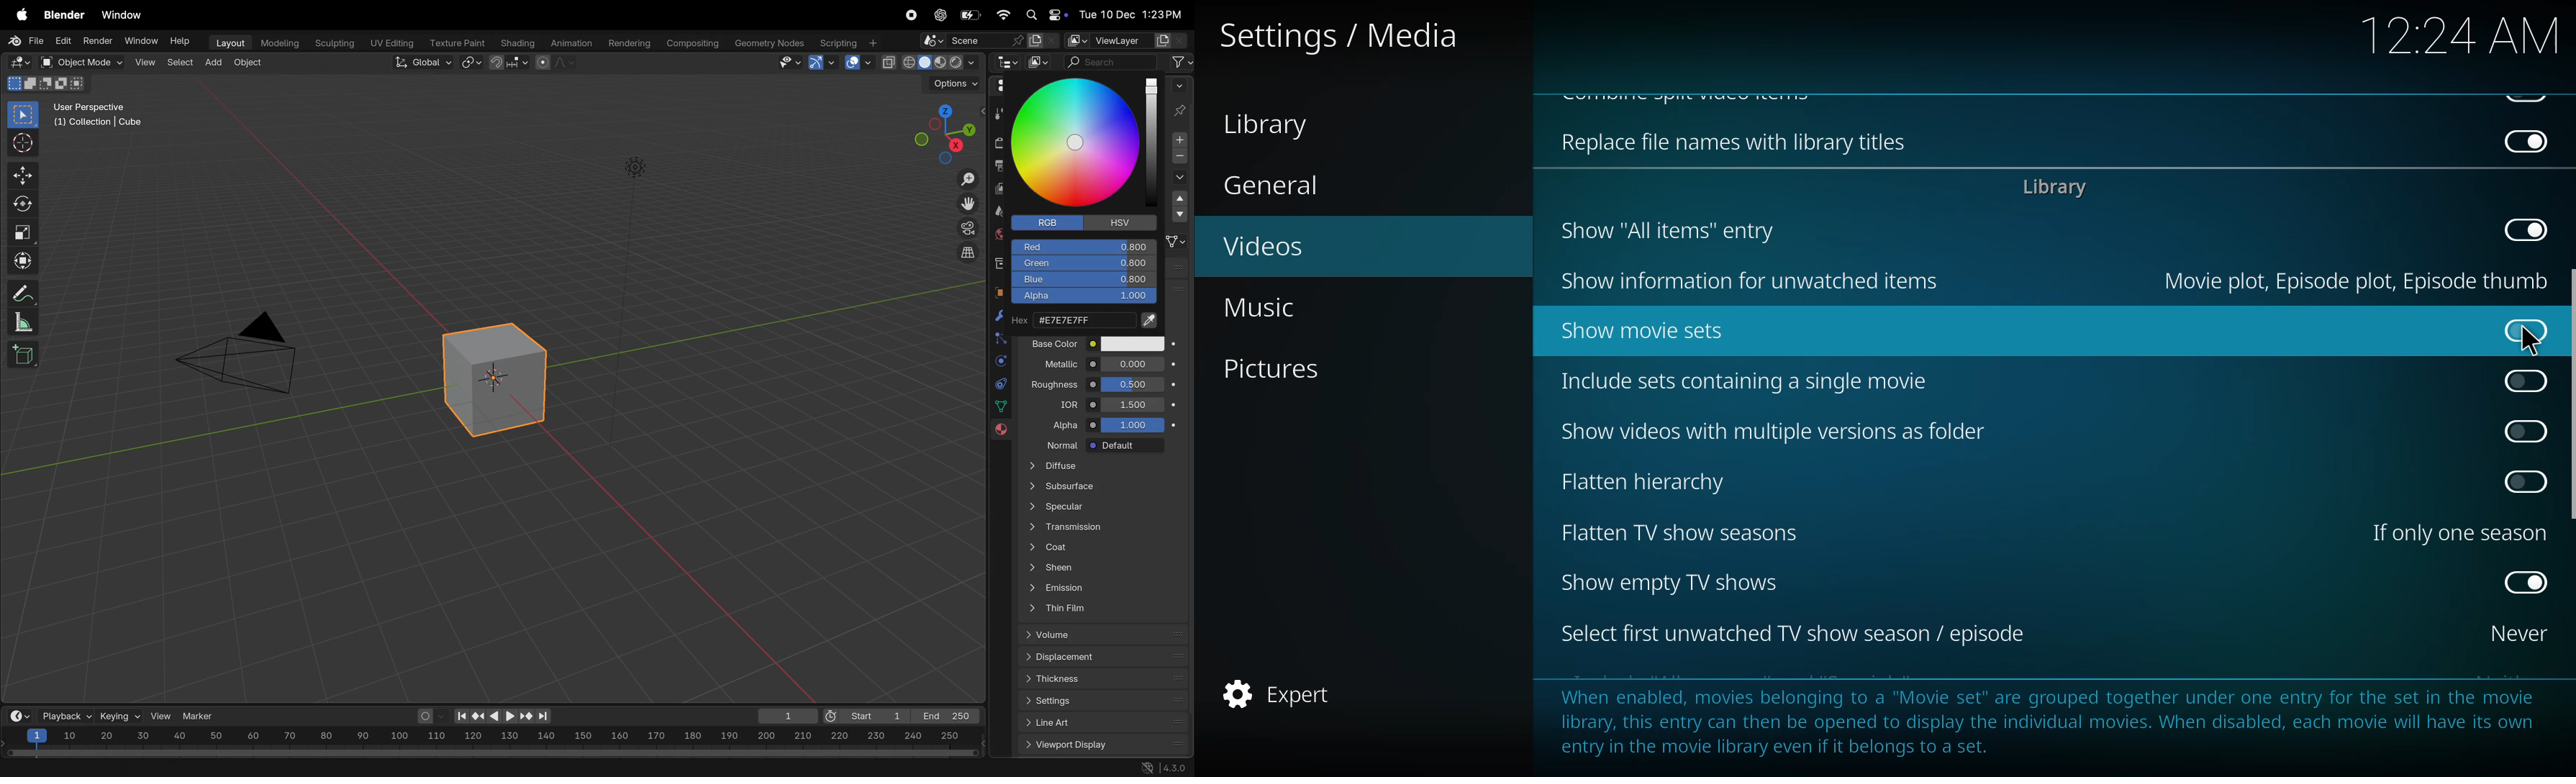 The image size is (2576, 784). I want to click on disabled, so click(2525, 140).